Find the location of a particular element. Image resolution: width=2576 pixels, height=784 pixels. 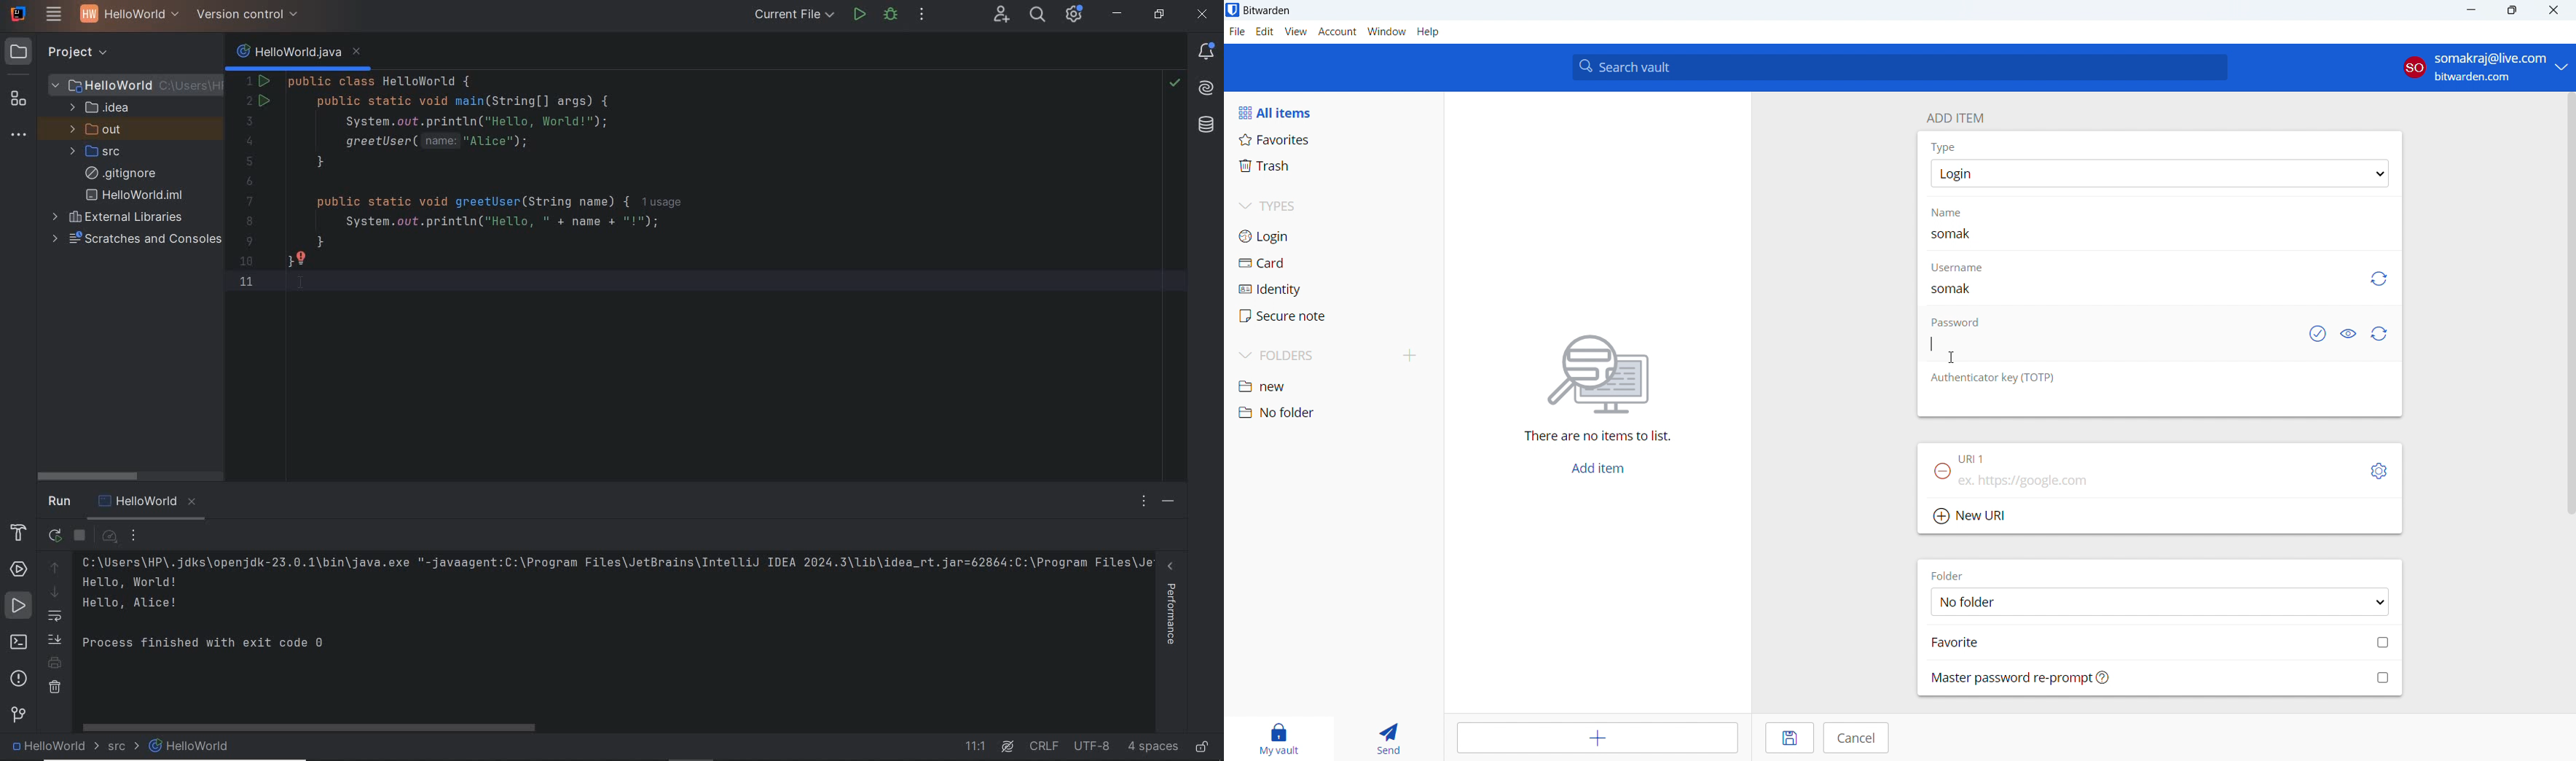

mass password re-prompt is located at coordinates (2161, 677).